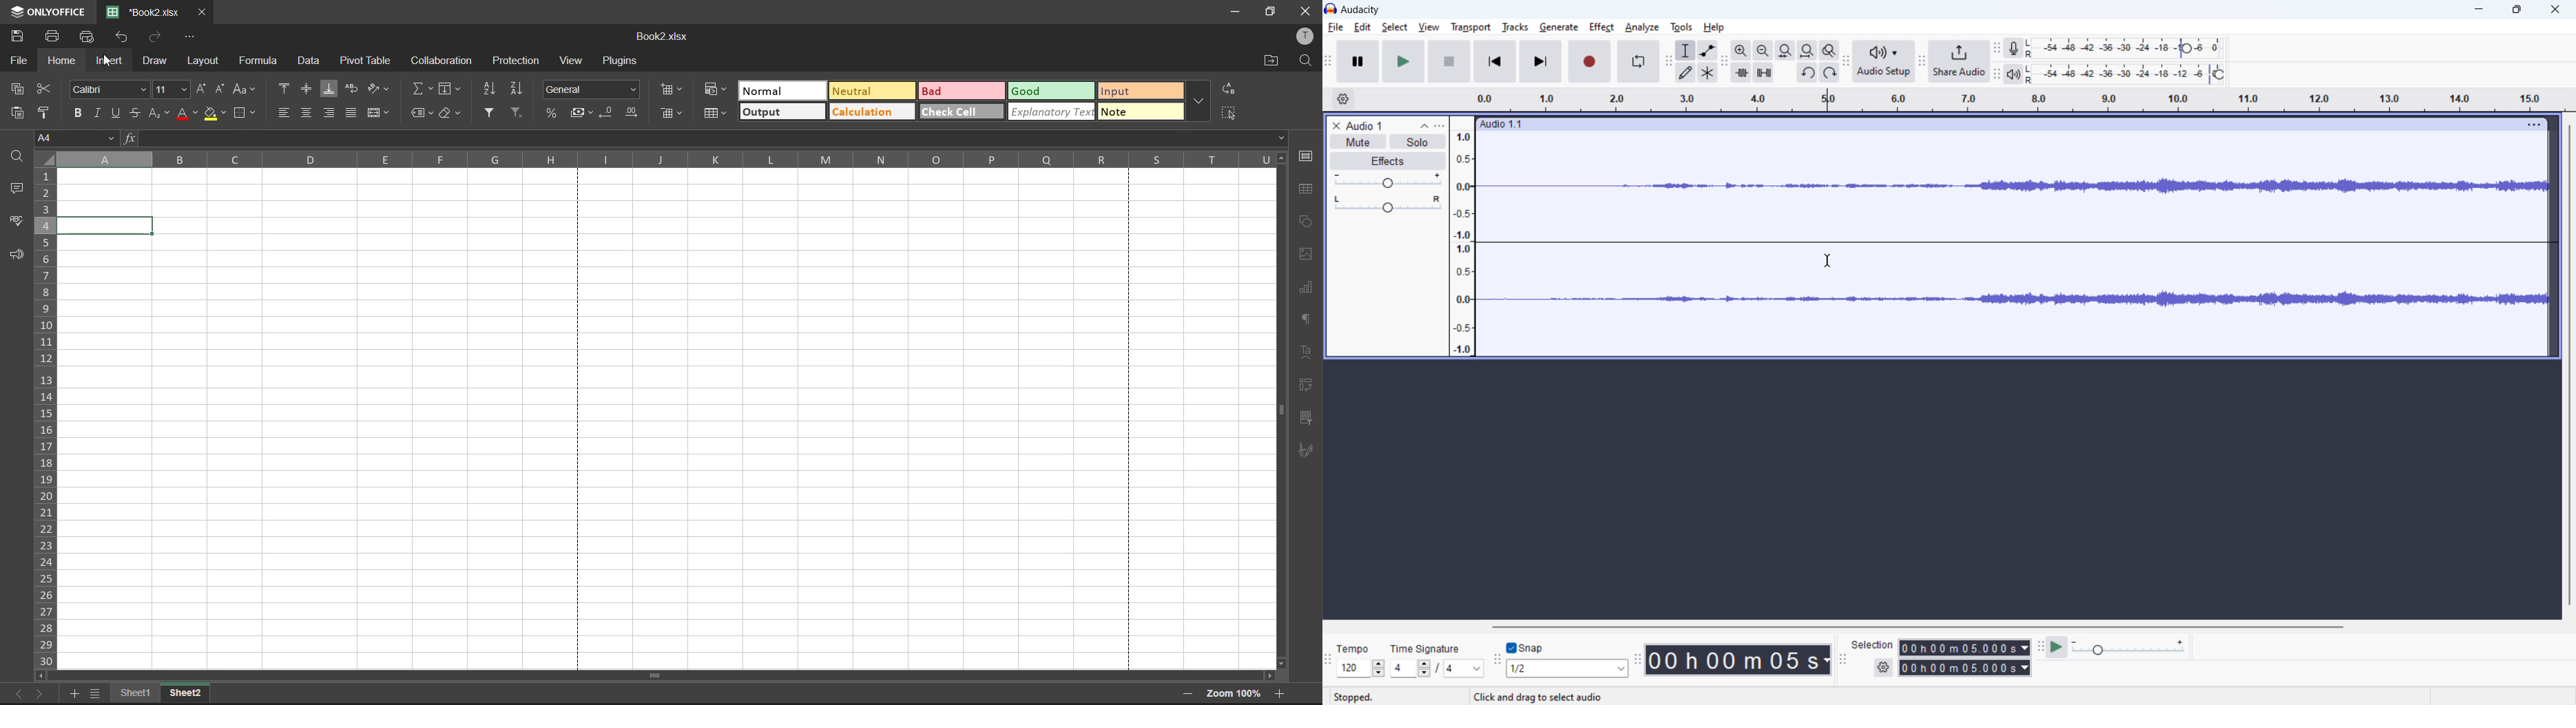 This screenshot has height=728, width=2576. What do you see at coordinates (1956, 61) in the screenshot?
I see `share audio` at bounding box center [1956, 61].